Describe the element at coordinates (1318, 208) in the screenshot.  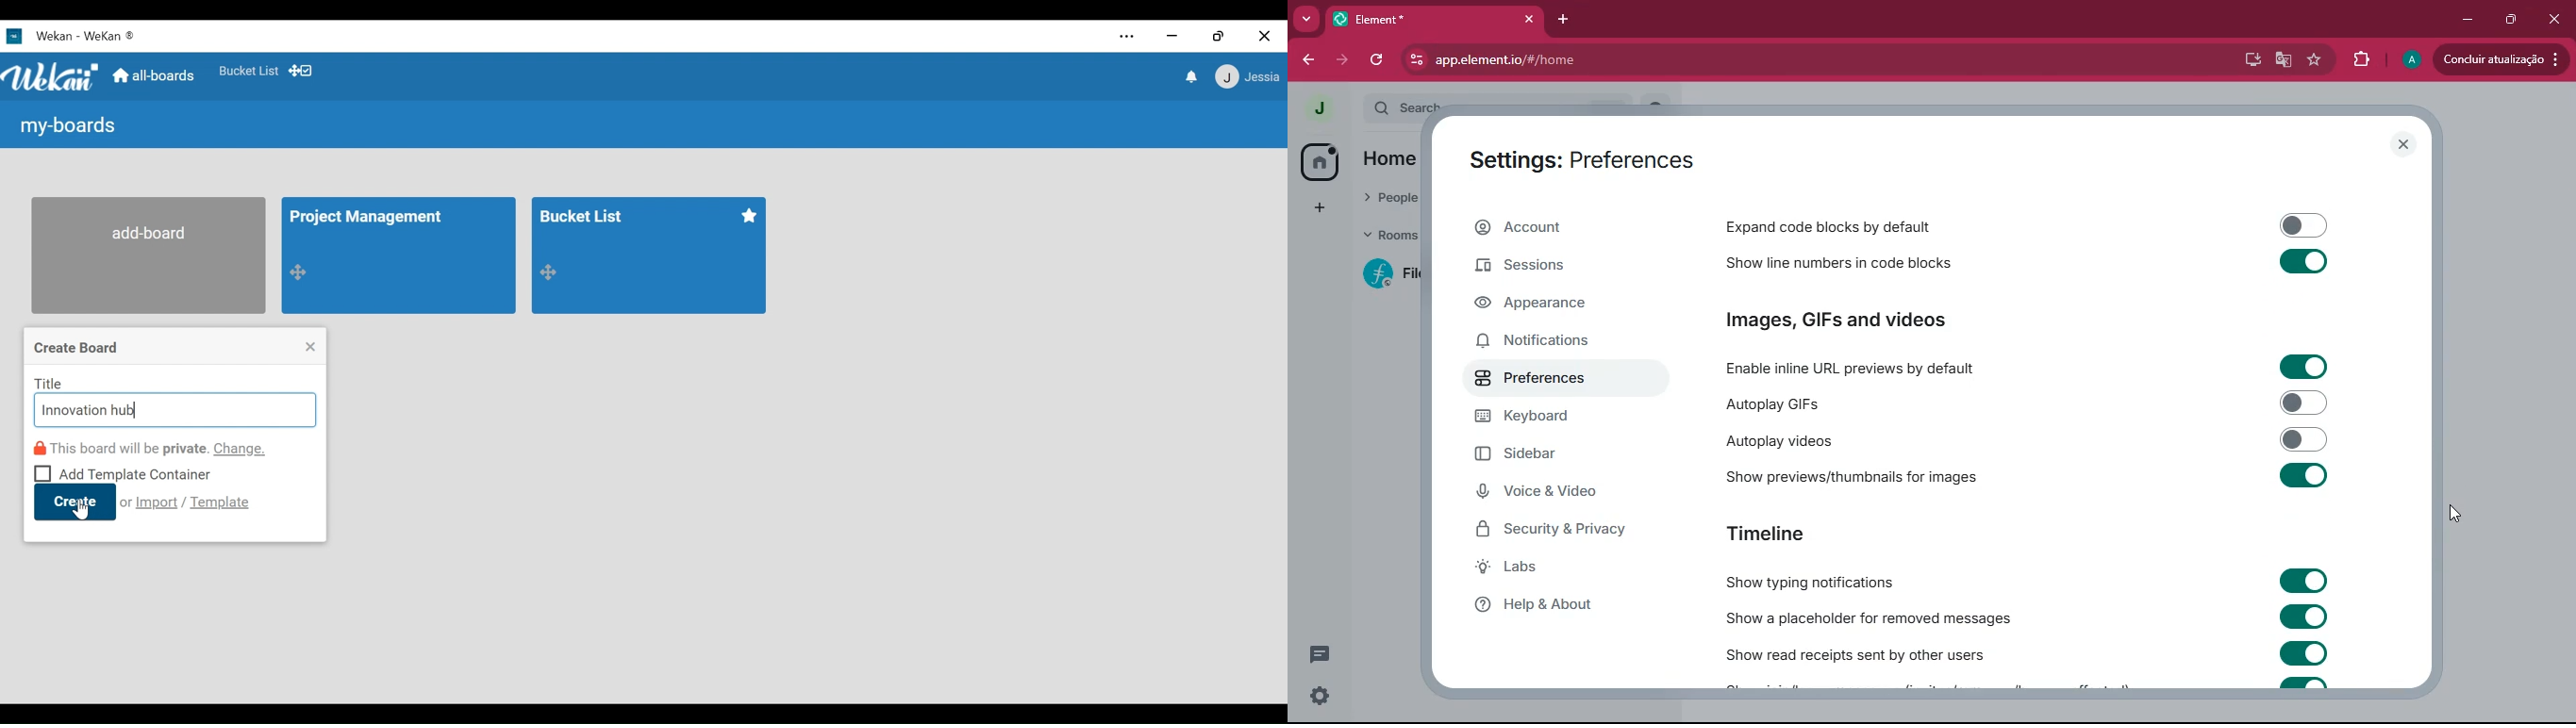
I see `add` at that location.